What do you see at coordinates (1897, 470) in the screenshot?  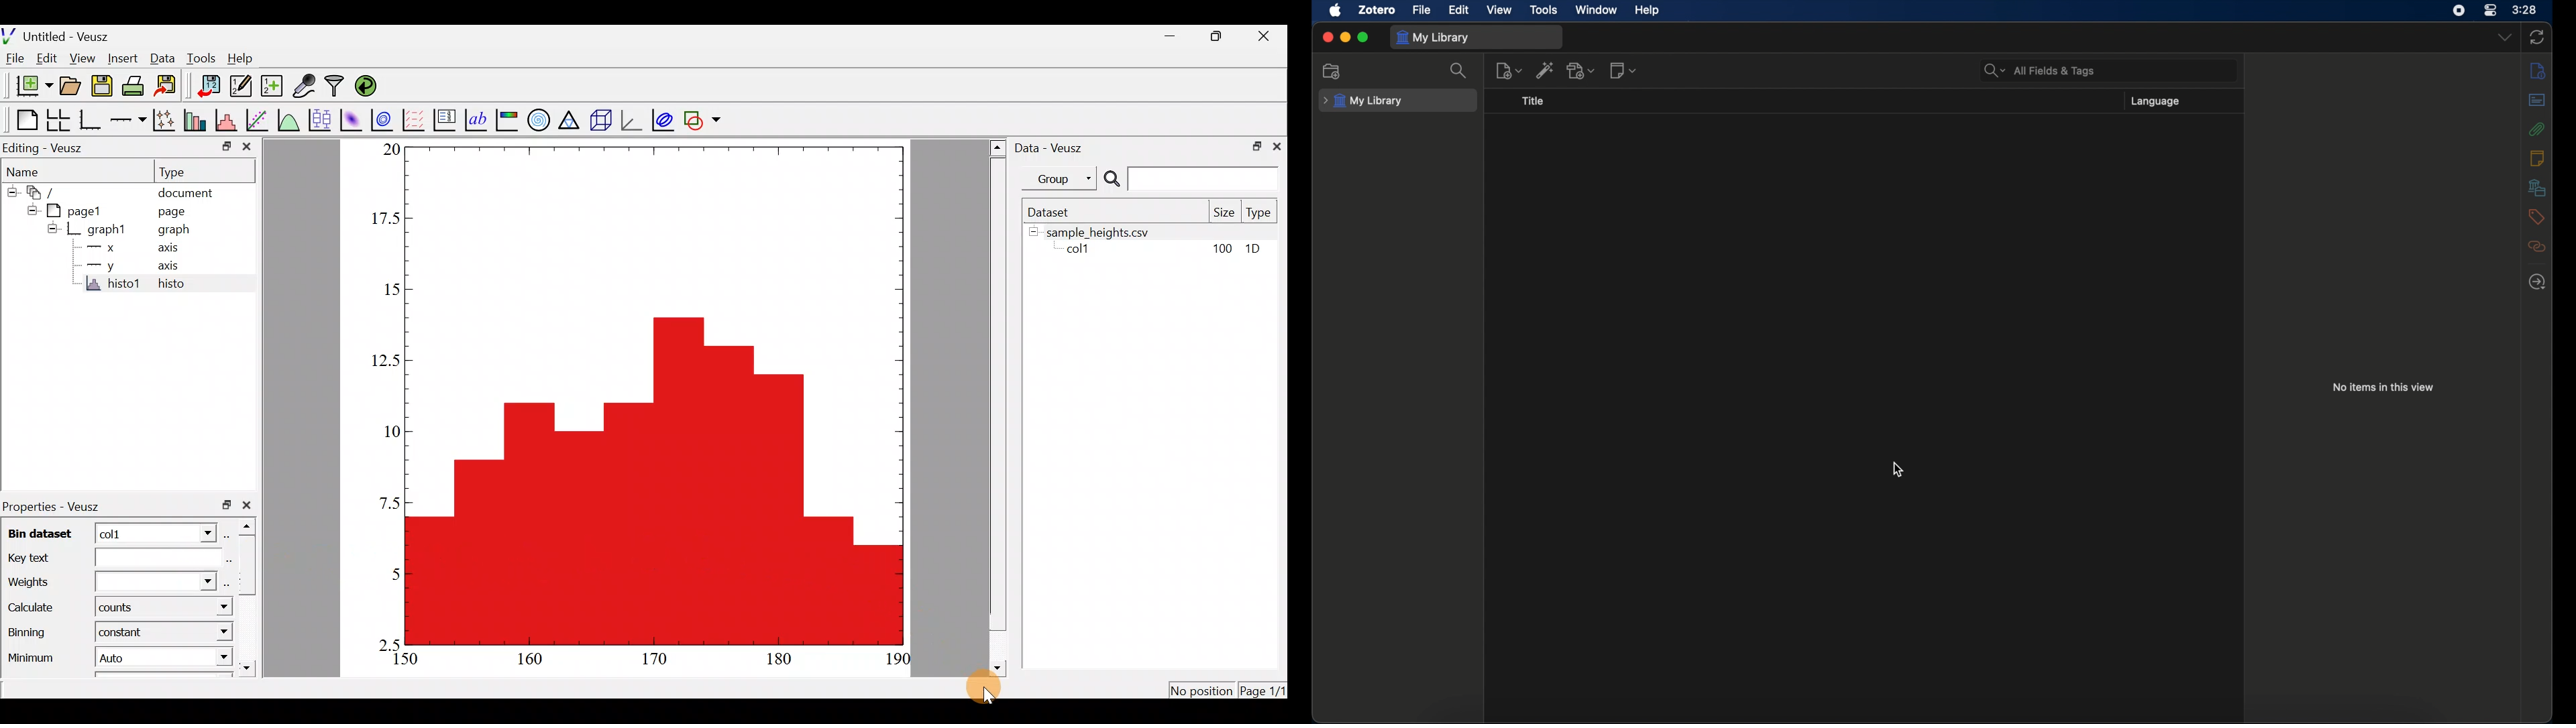 I see `cursor` at bounding box center [1897, 470].